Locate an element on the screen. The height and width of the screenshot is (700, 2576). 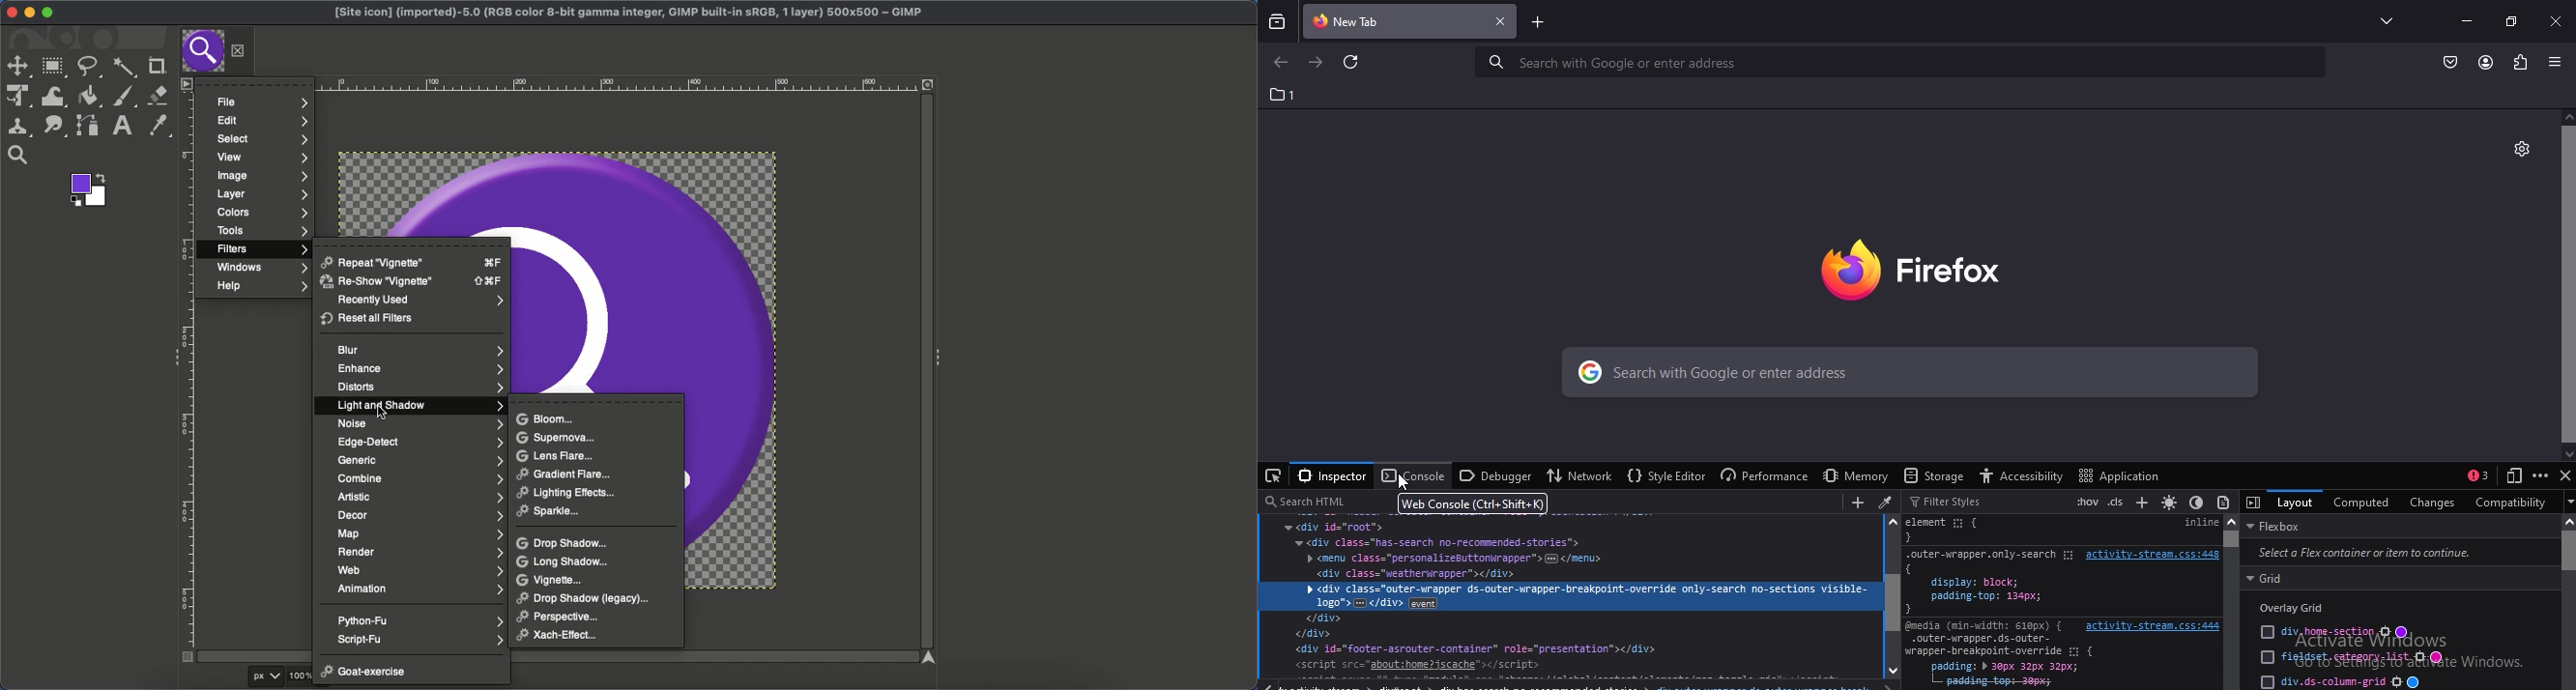
Distorts is located at coordinates (418, 388).